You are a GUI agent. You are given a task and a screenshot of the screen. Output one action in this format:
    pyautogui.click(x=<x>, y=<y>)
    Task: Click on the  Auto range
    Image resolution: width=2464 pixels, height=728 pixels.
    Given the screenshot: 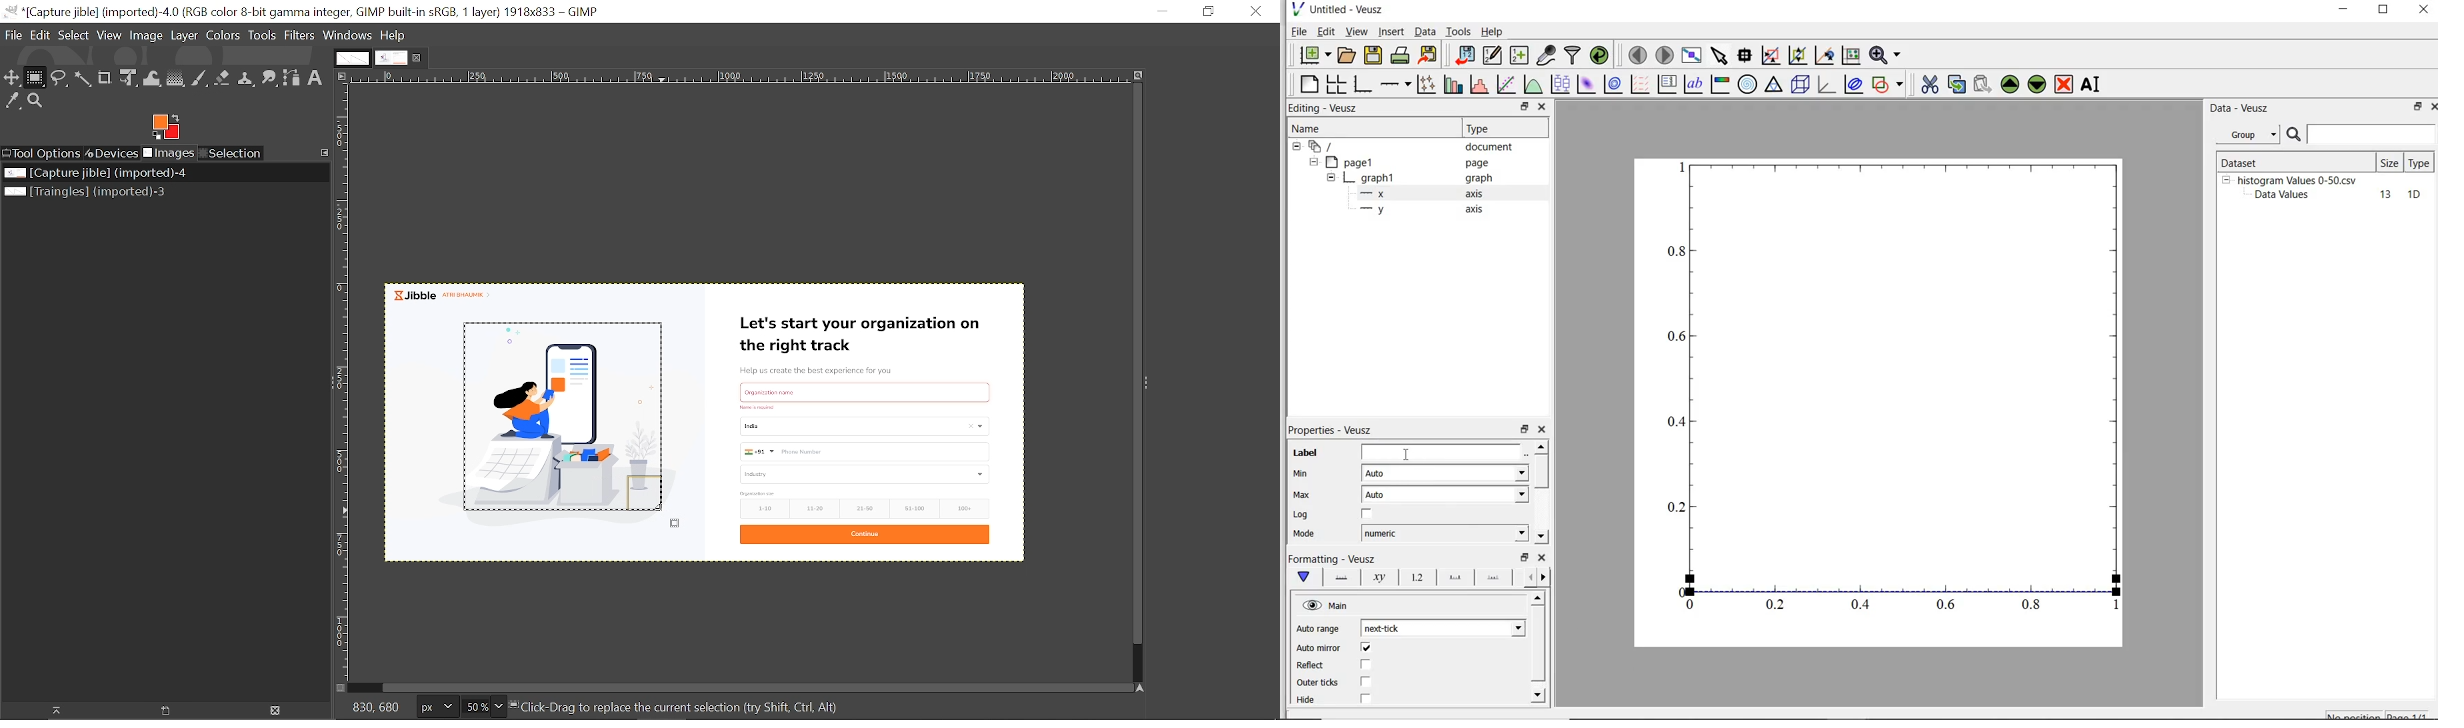 What is the action you would take?
    pyautogui.click(x=1319, y=630)
    